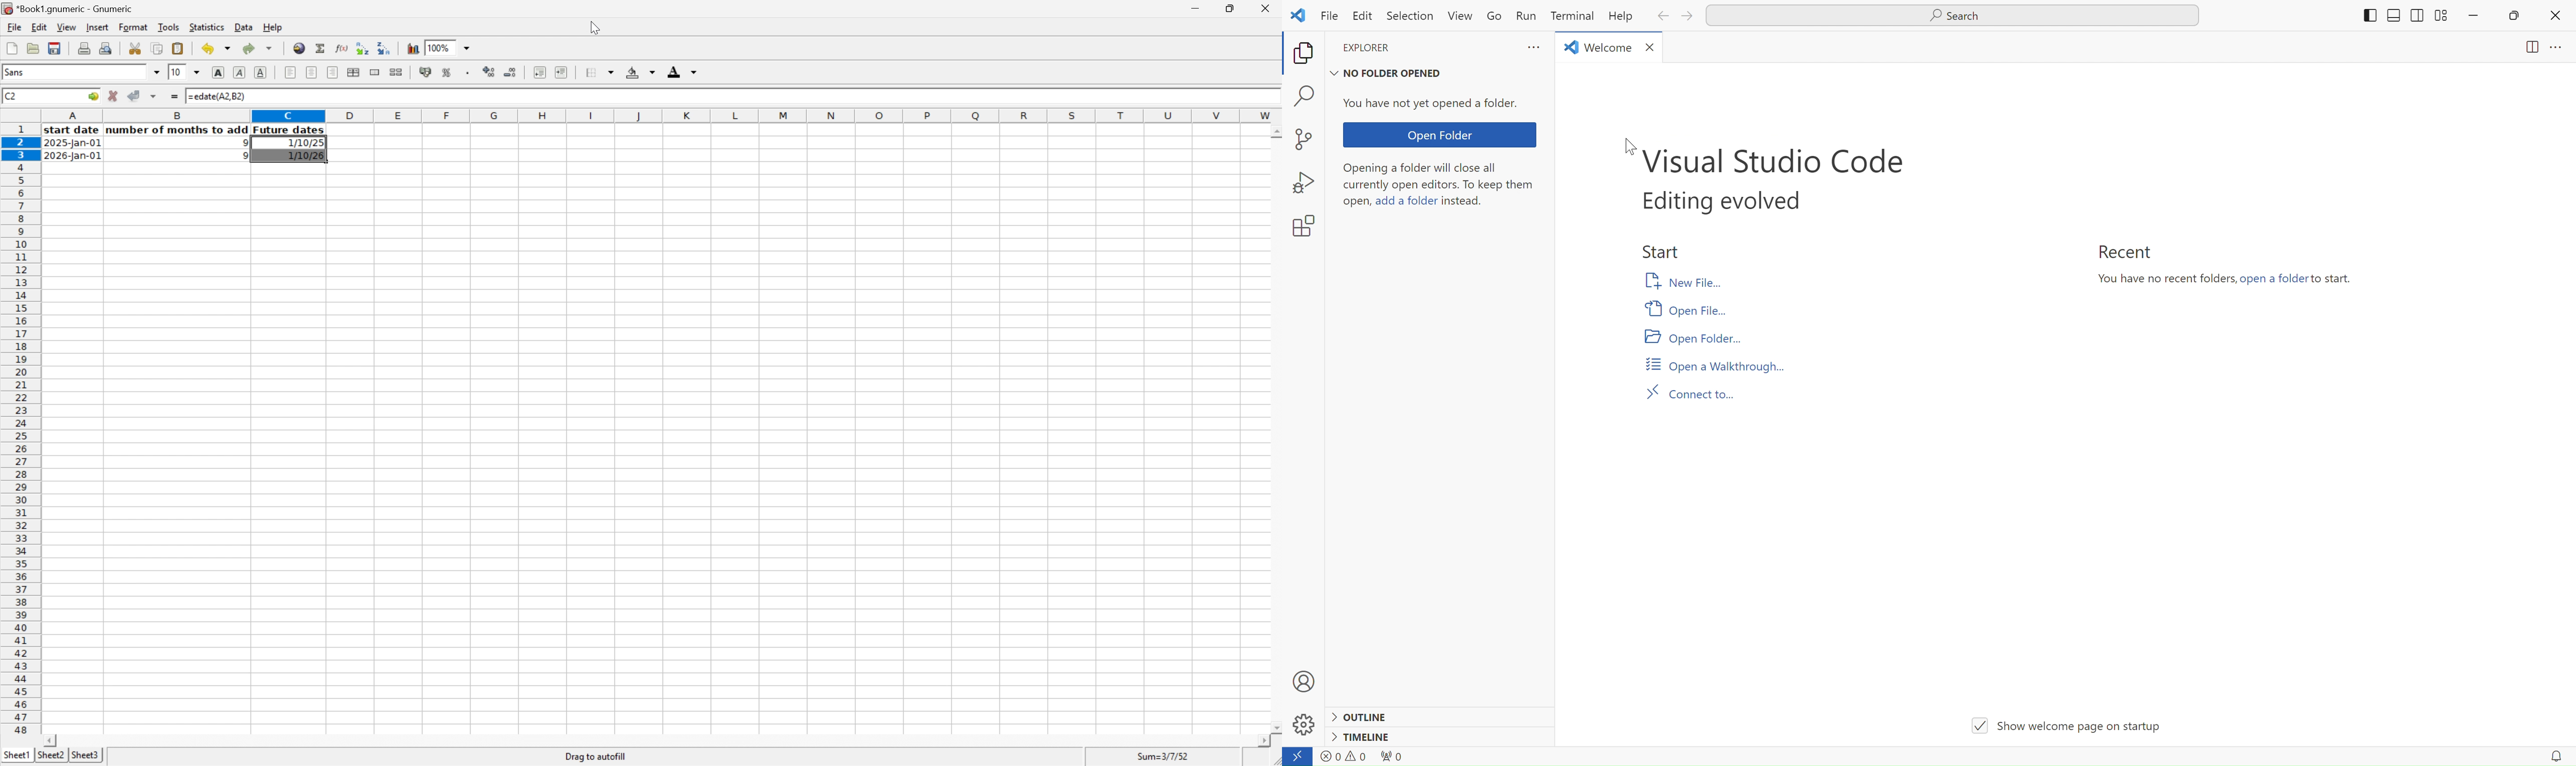  I want to click on page, so click(2522, 51).